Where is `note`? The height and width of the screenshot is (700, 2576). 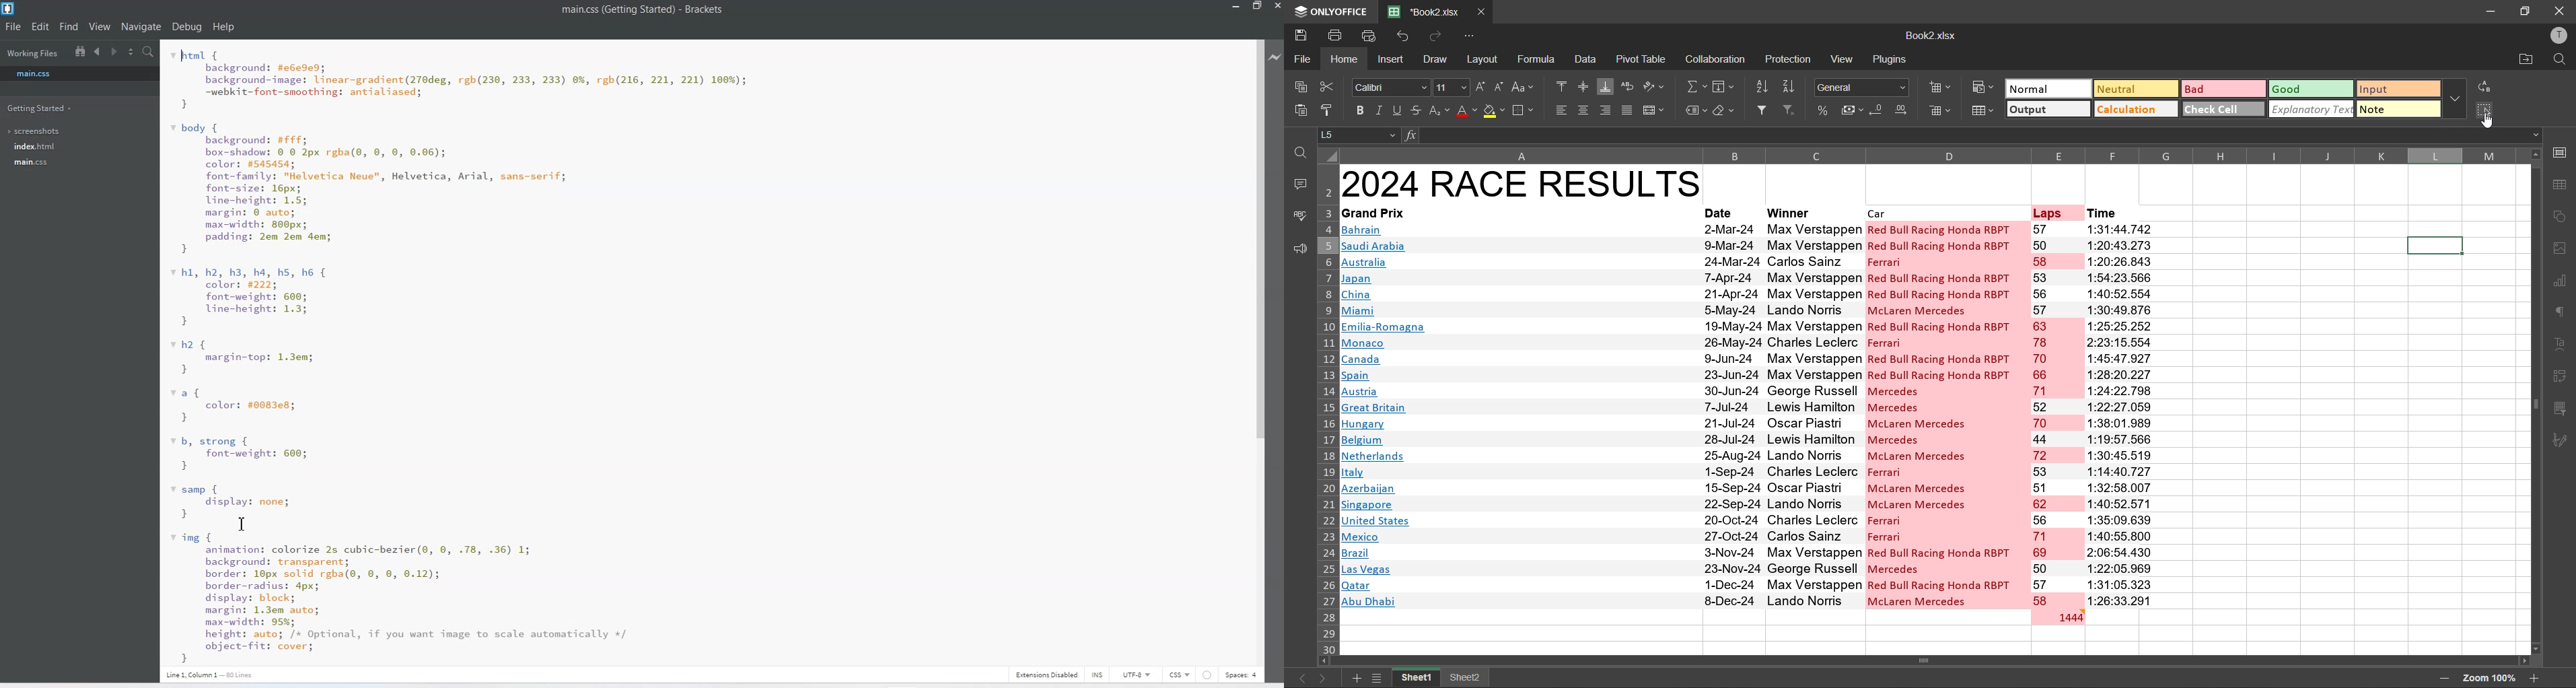 note is located at coordinates (2392, 108).